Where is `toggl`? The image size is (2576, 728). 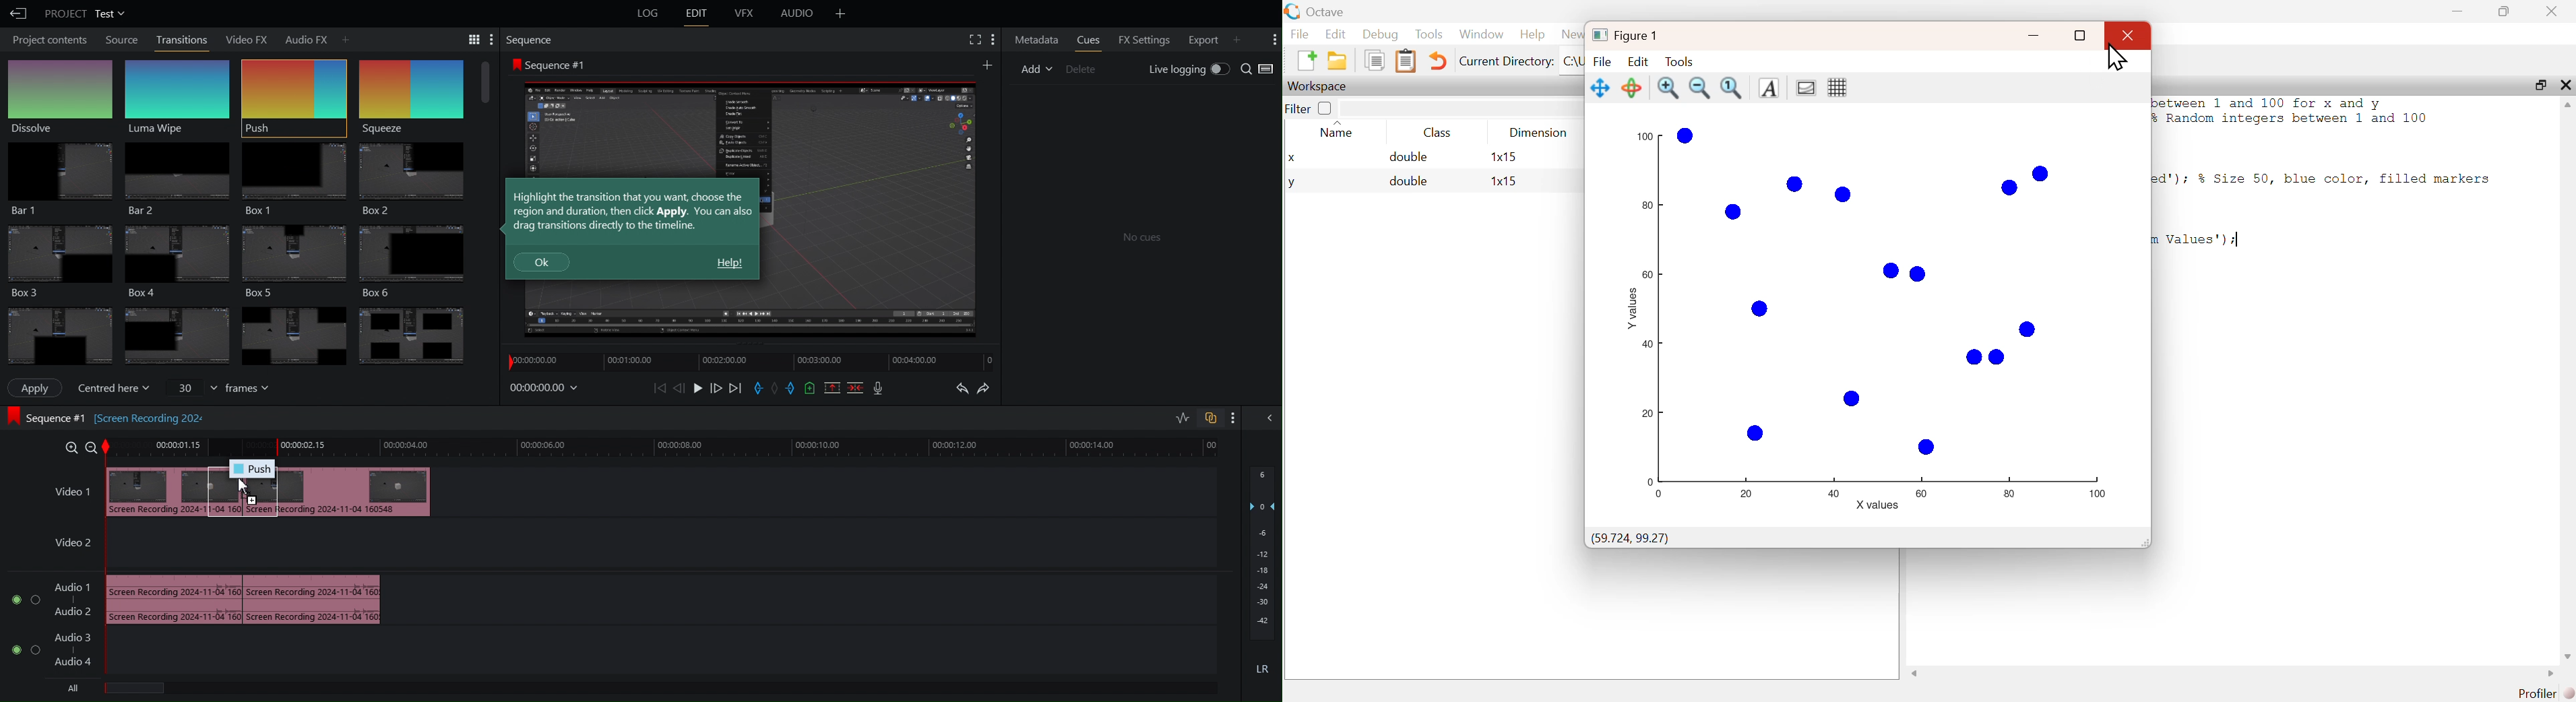
toggl is located at coordinates (35, 602).